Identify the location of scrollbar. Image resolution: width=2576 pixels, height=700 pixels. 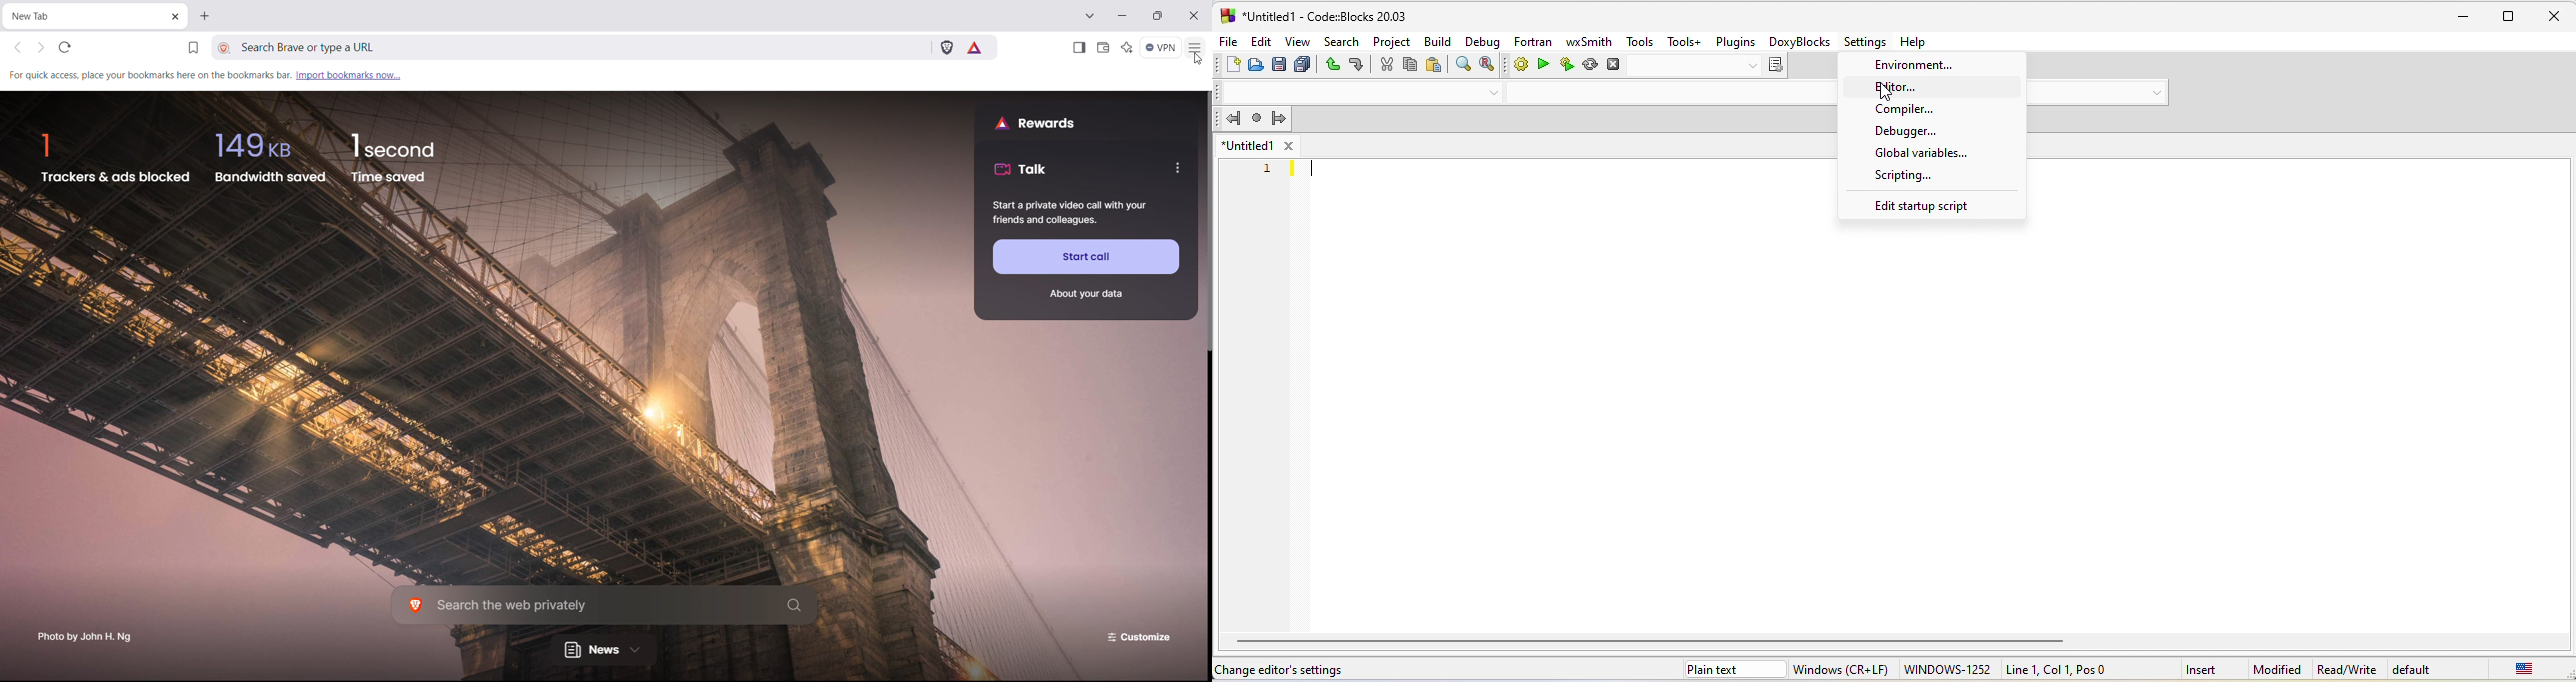
(1210, 220).